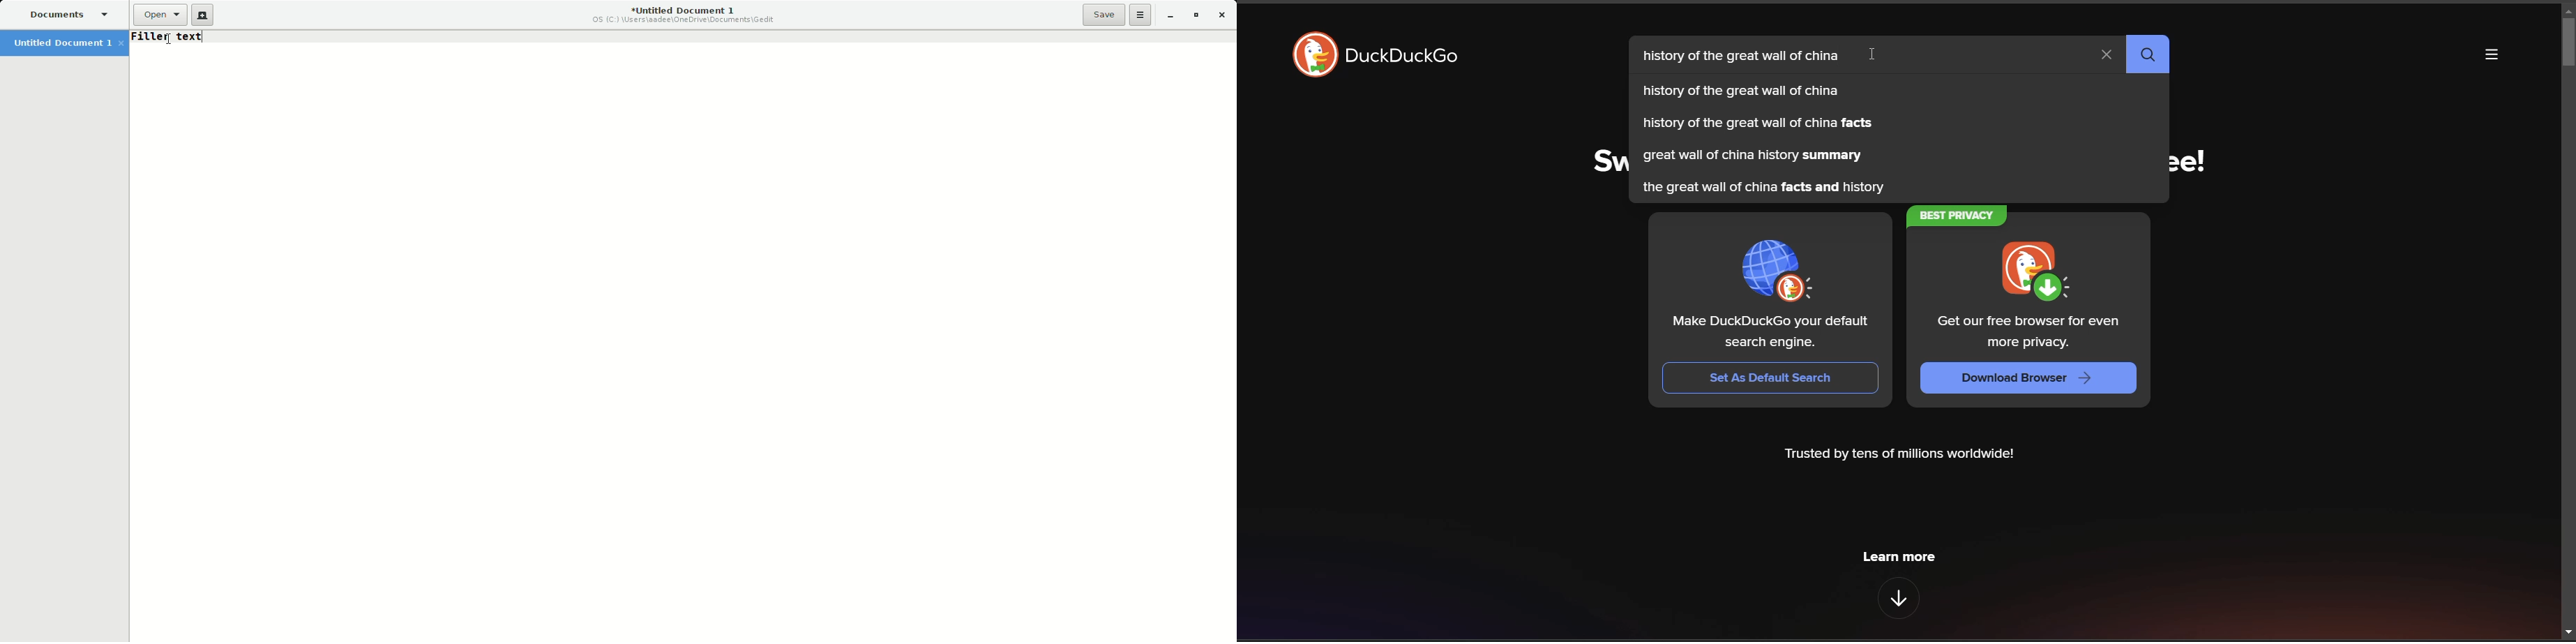  I want to click on Close, so click(1224, 15).